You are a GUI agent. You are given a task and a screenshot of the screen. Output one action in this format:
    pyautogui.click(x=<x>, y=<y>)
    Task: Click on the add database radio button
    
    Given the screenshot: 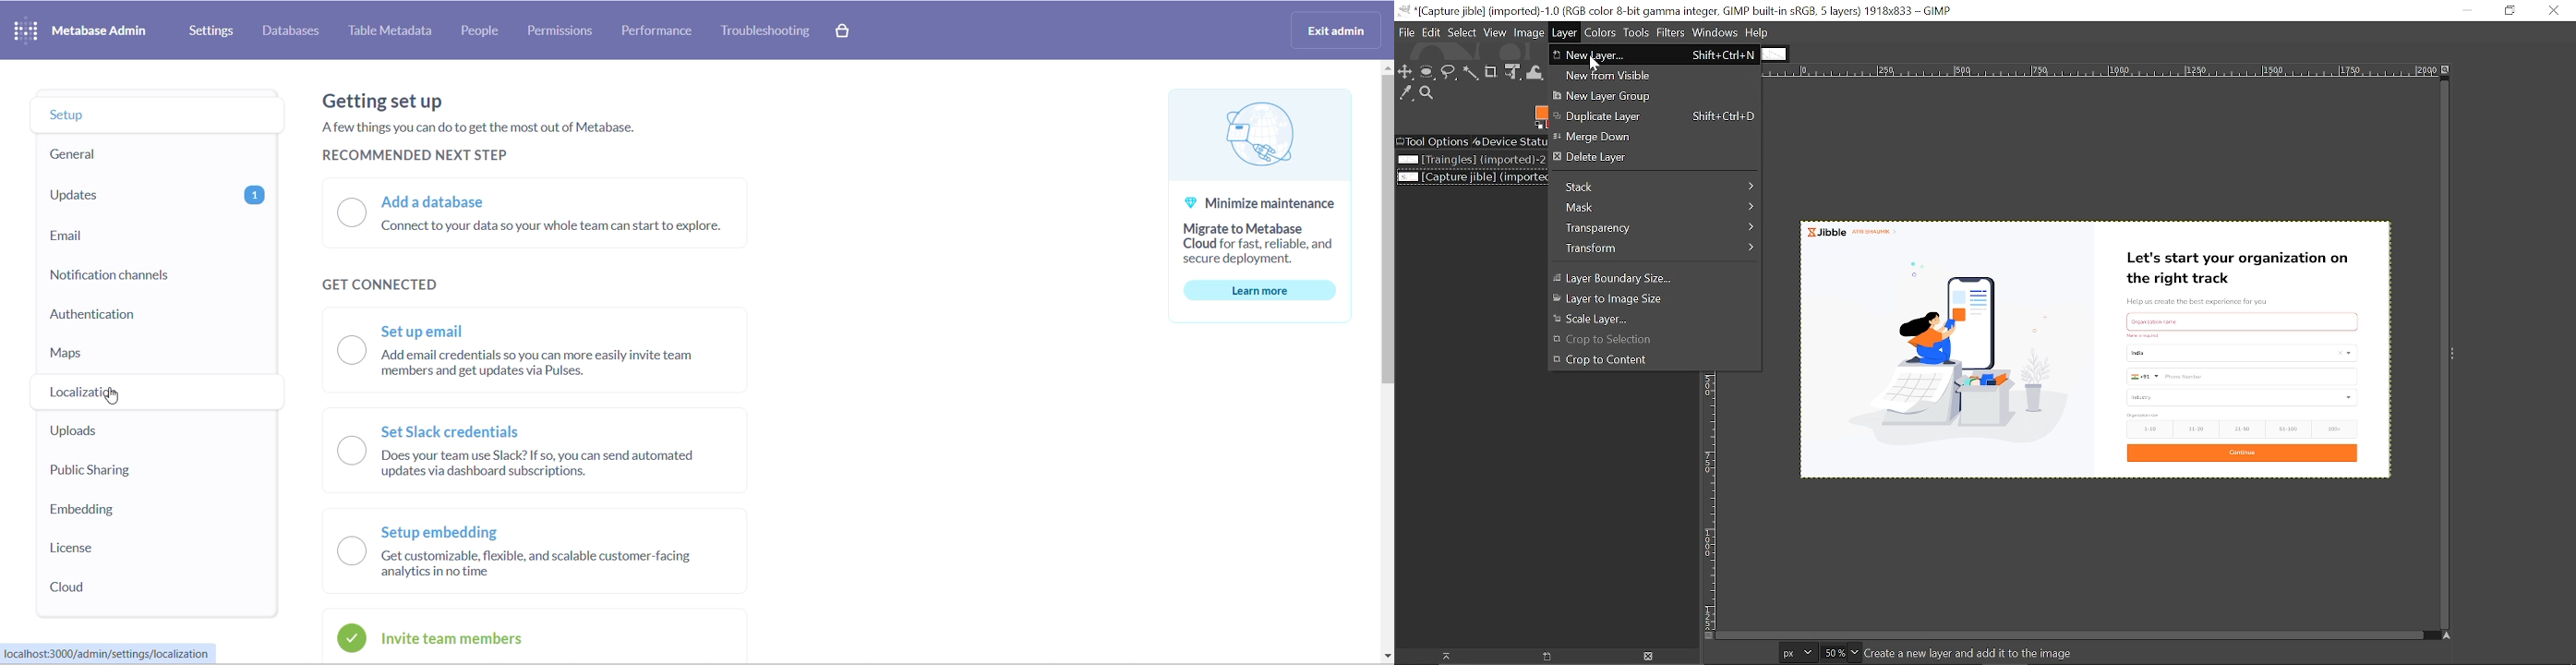 What is the action you would take?
    pyautogui.click(x=552, y=212)
    